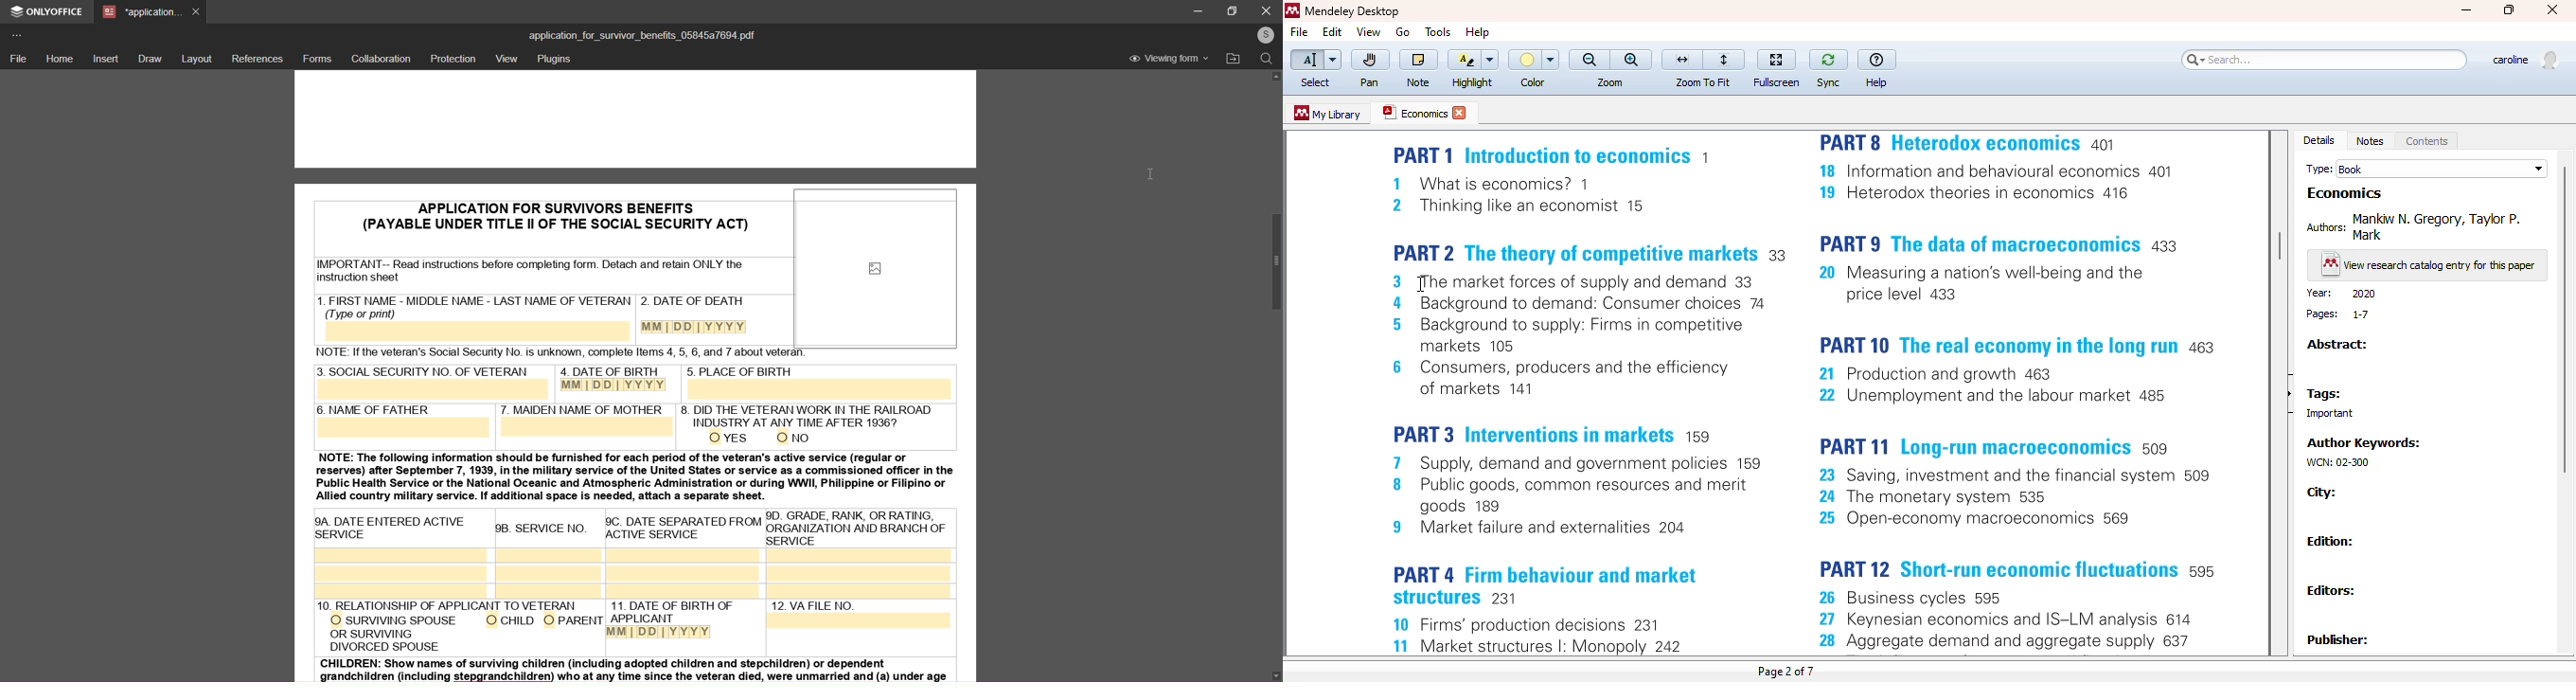  What do you see at coordinates (1316, 61) in the screenshot?
I see `Select` at bounding box center [1316, 61].